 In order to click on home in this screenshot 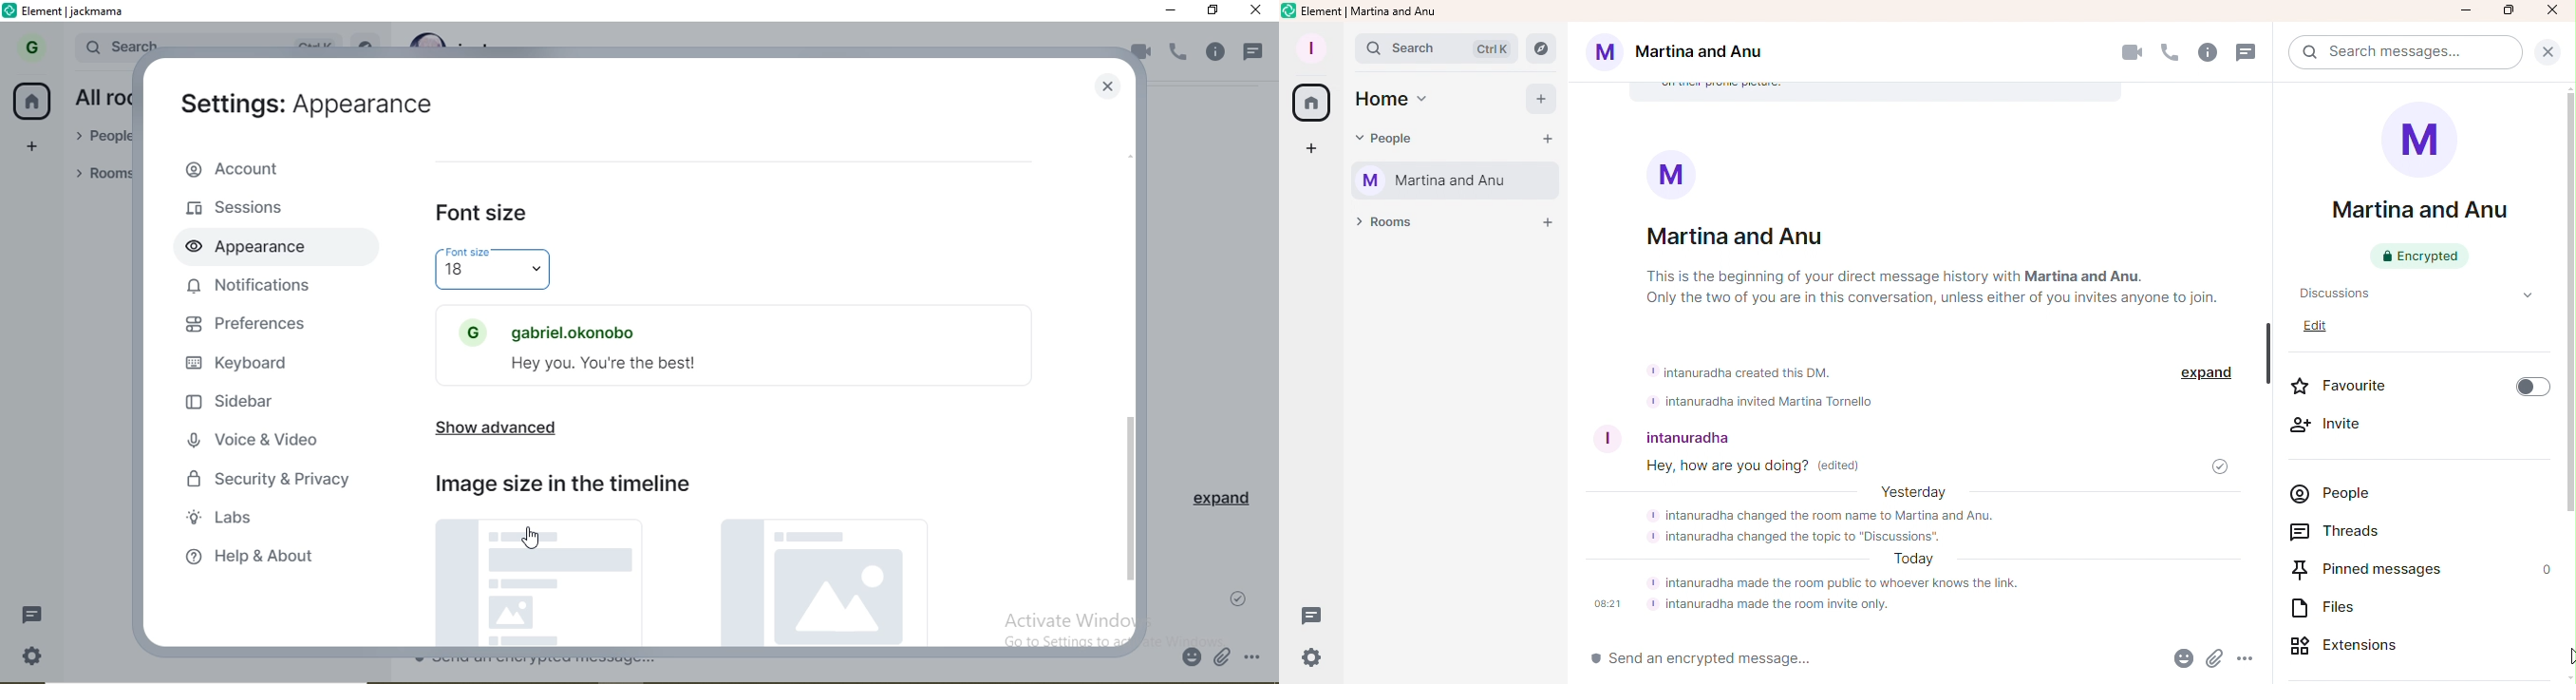, I will do `click(34, 102)`.